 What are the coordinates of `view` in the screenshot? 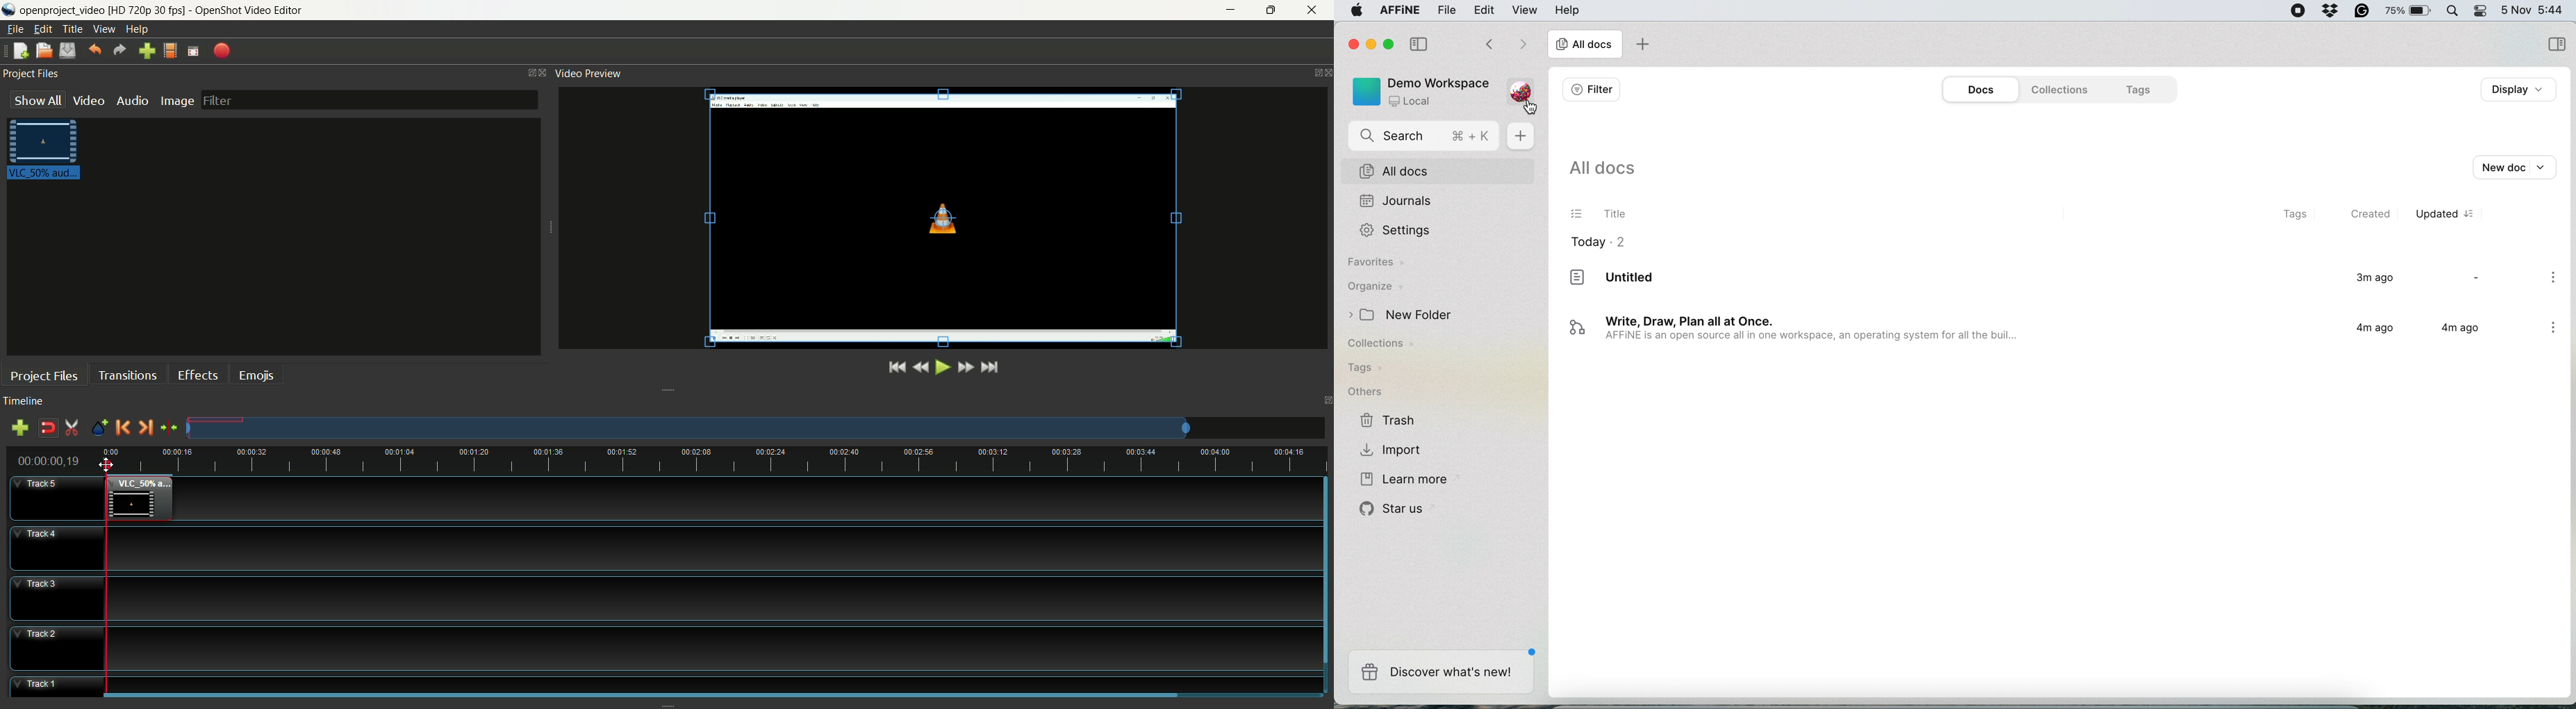 It's located at (1527, 10).